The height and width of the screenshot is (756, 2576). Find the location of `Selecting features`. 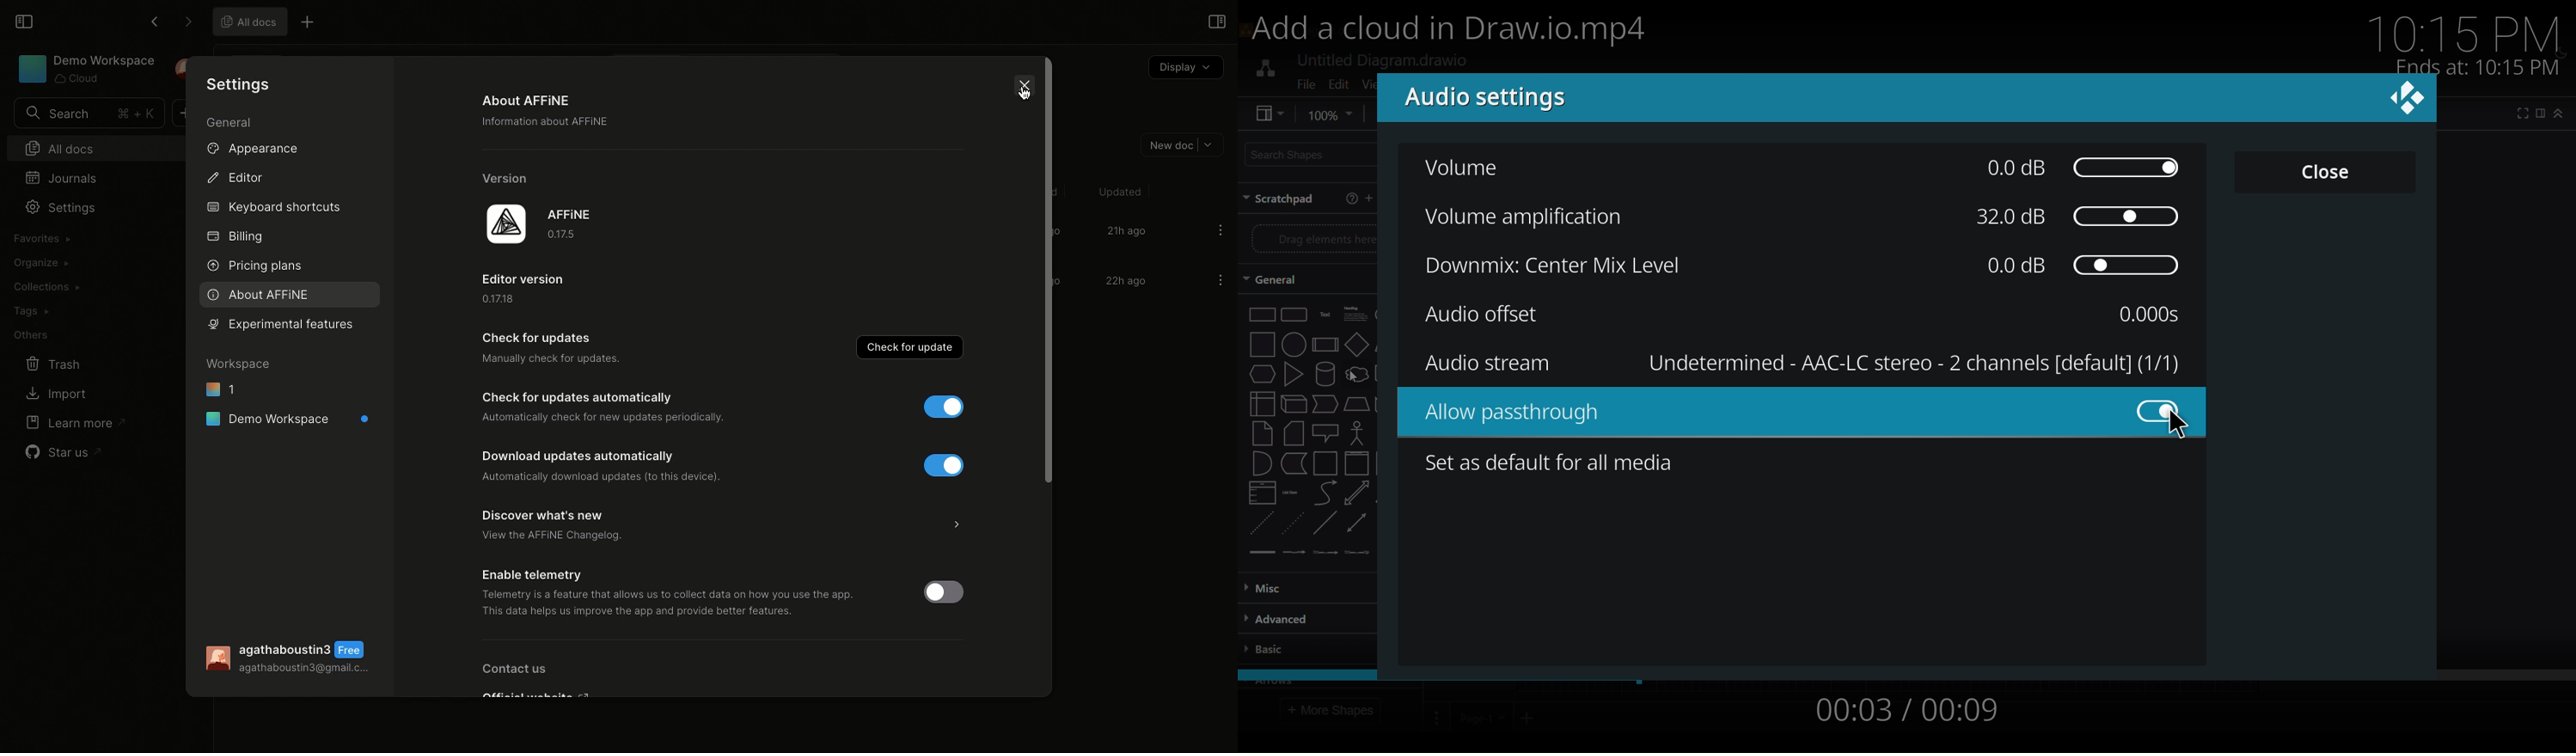

Selecting features is located at coordinates (289, 324).